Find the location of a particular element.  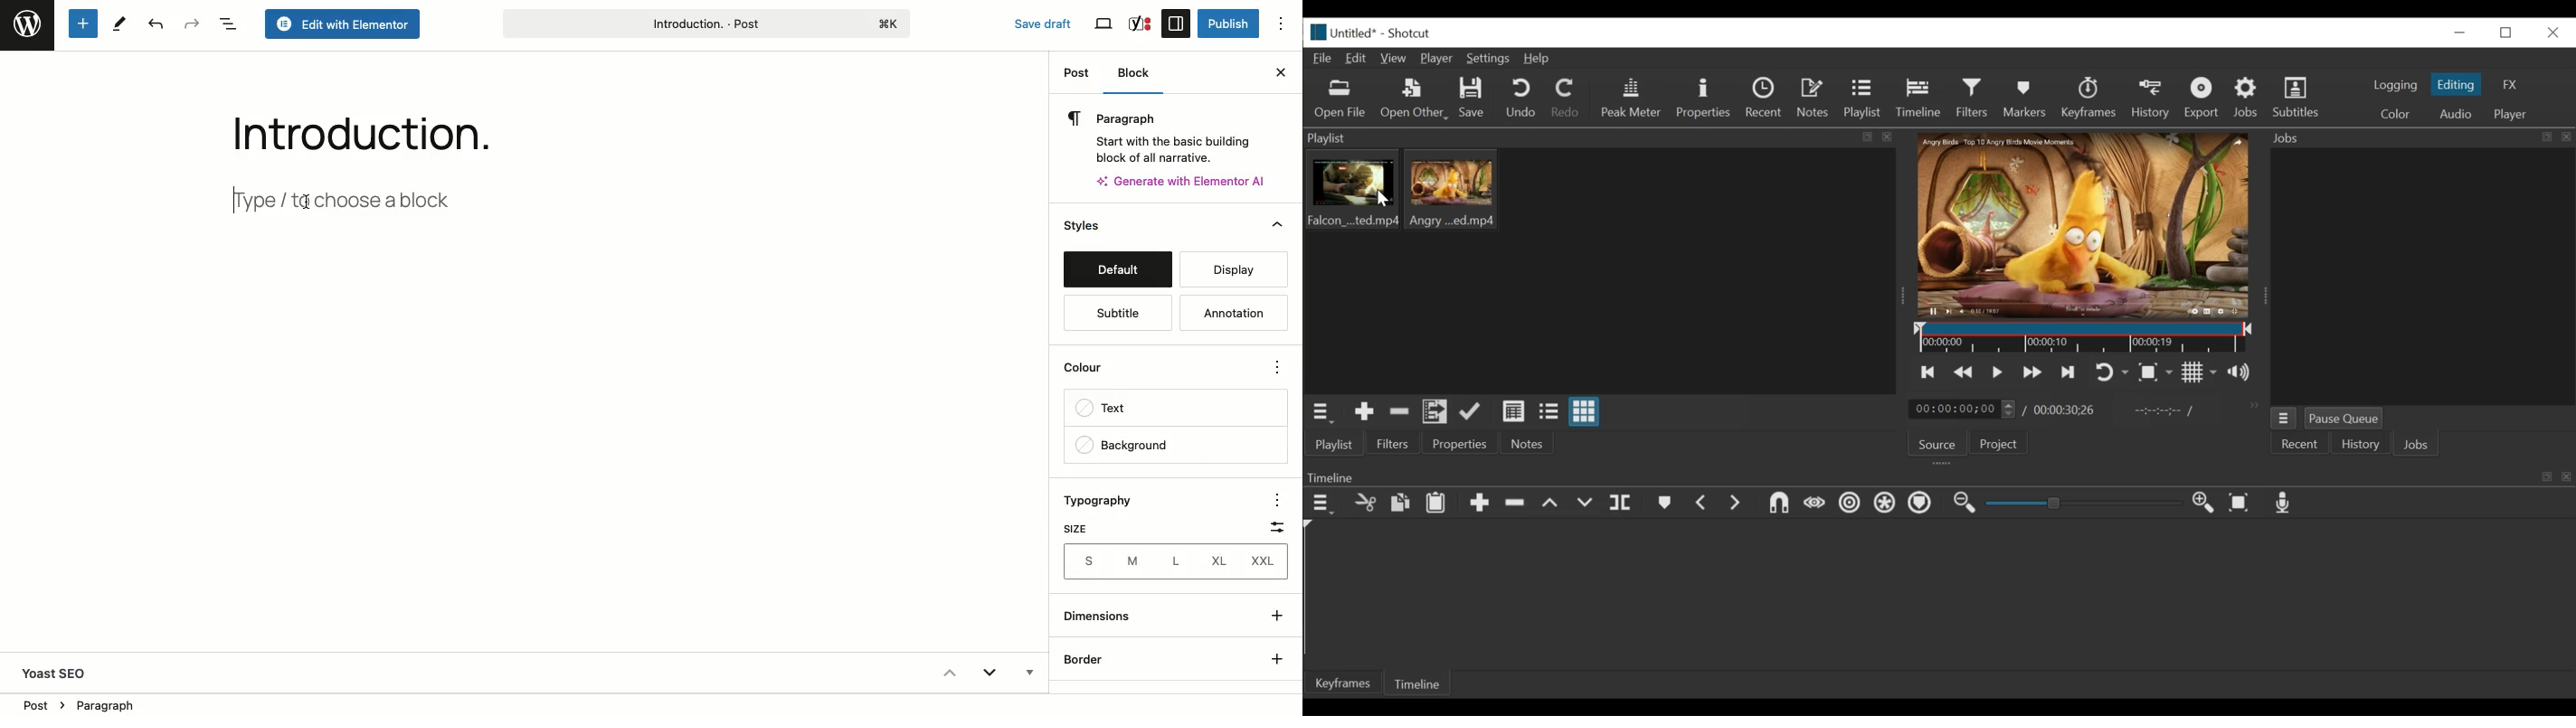

Add the source to the playlist is located at coordinates (1363, 414).